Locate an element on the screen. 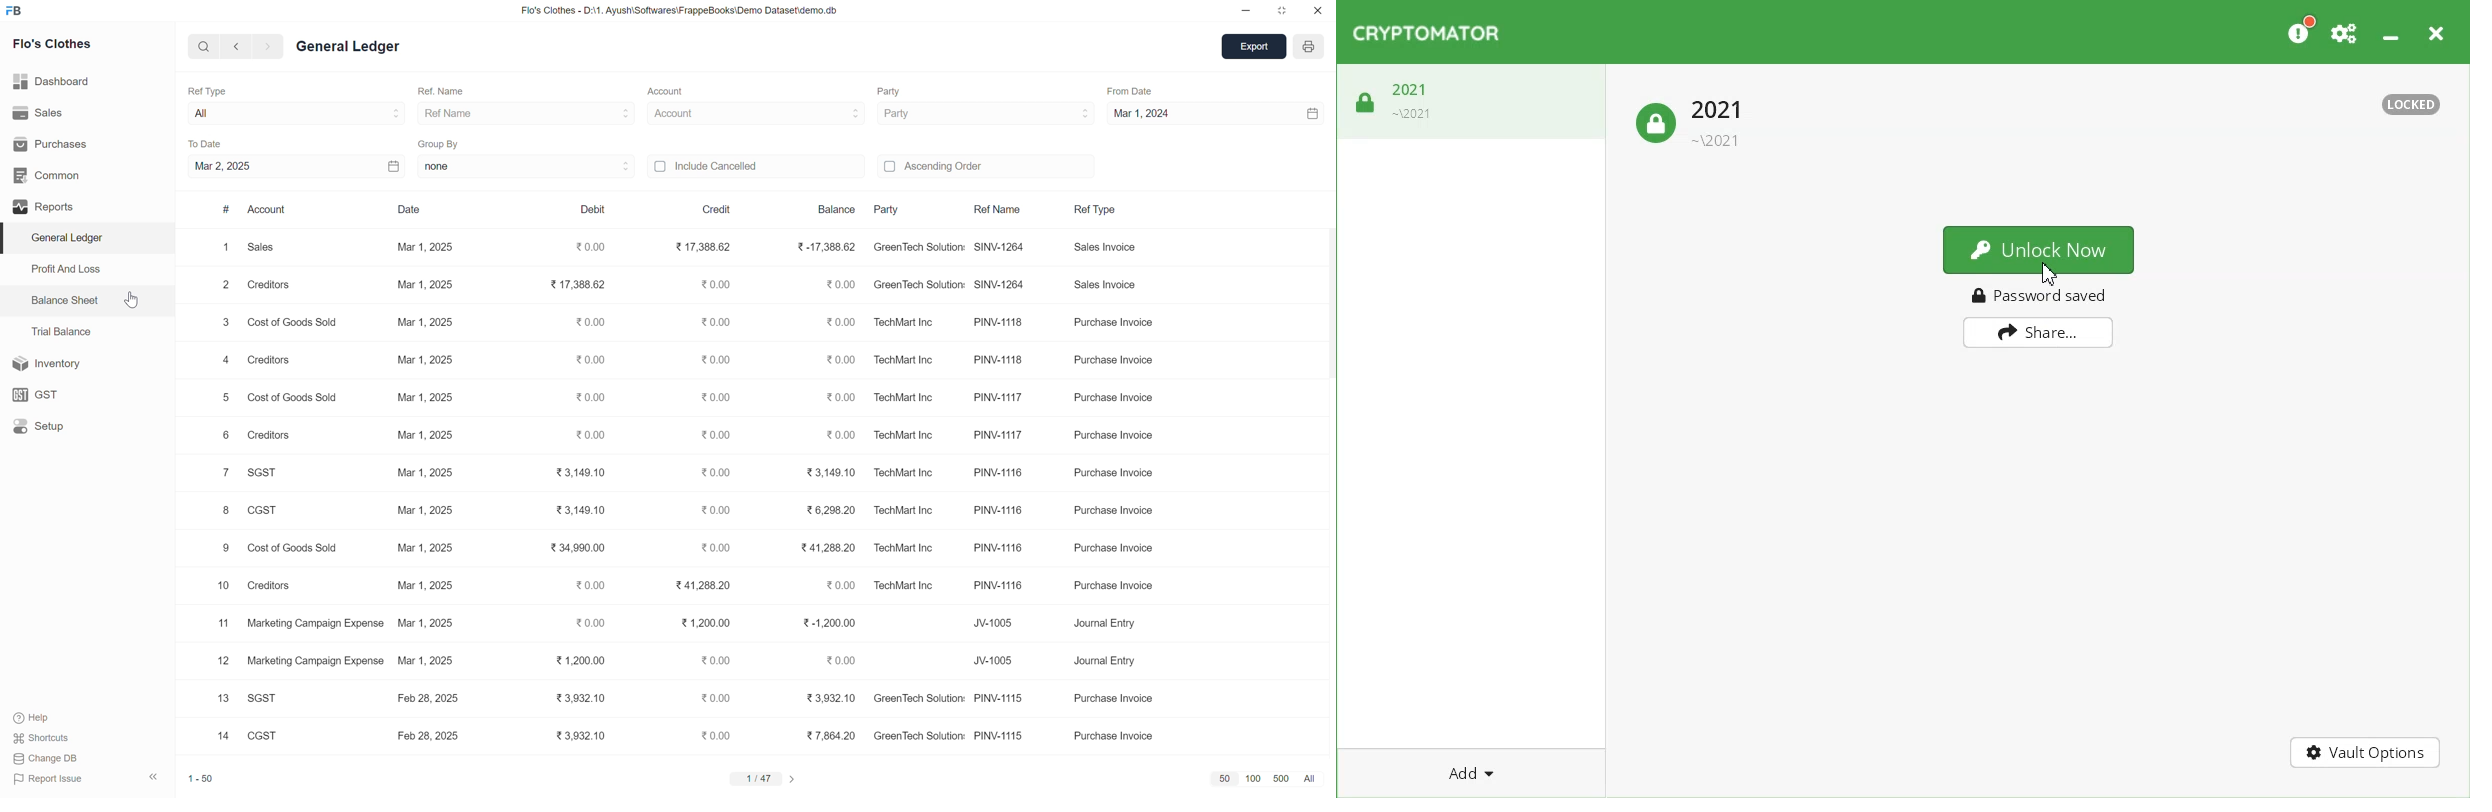  TechMart Inc is located at coordinates (905, 549).